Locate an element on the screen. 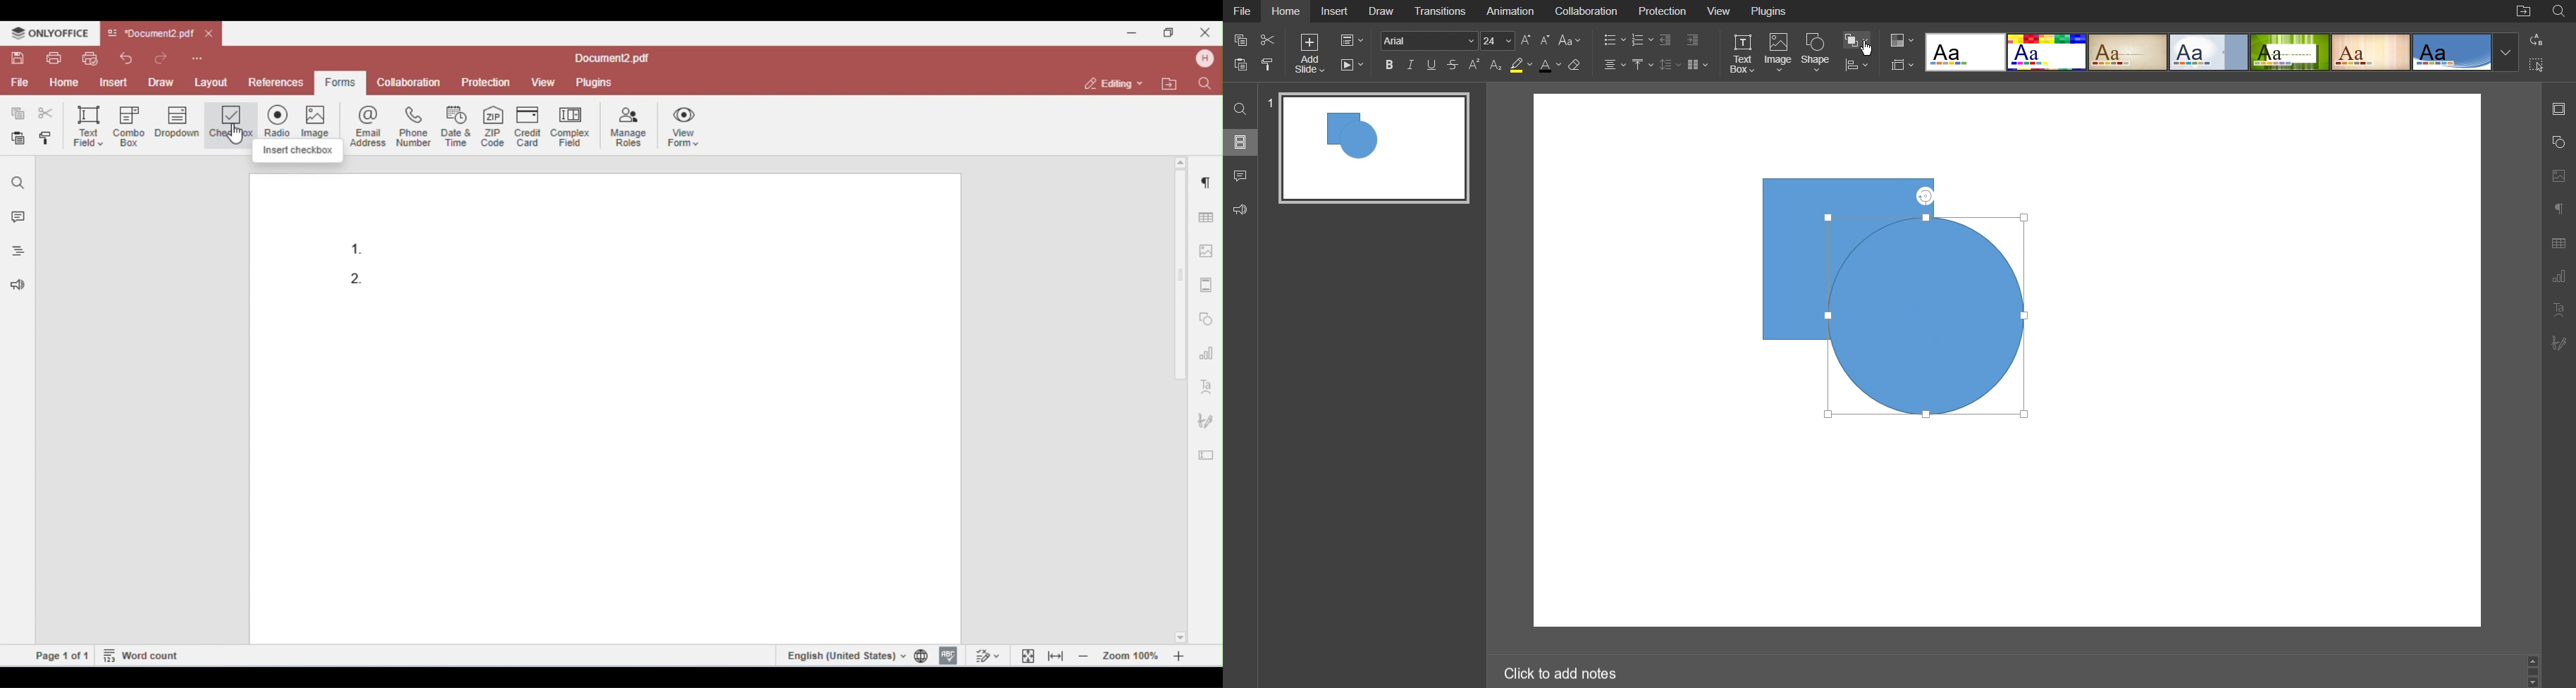 Image resolution: width=2576 pixels, height=700 pixels. Selected Circle is located at coordinates (1928, 317).